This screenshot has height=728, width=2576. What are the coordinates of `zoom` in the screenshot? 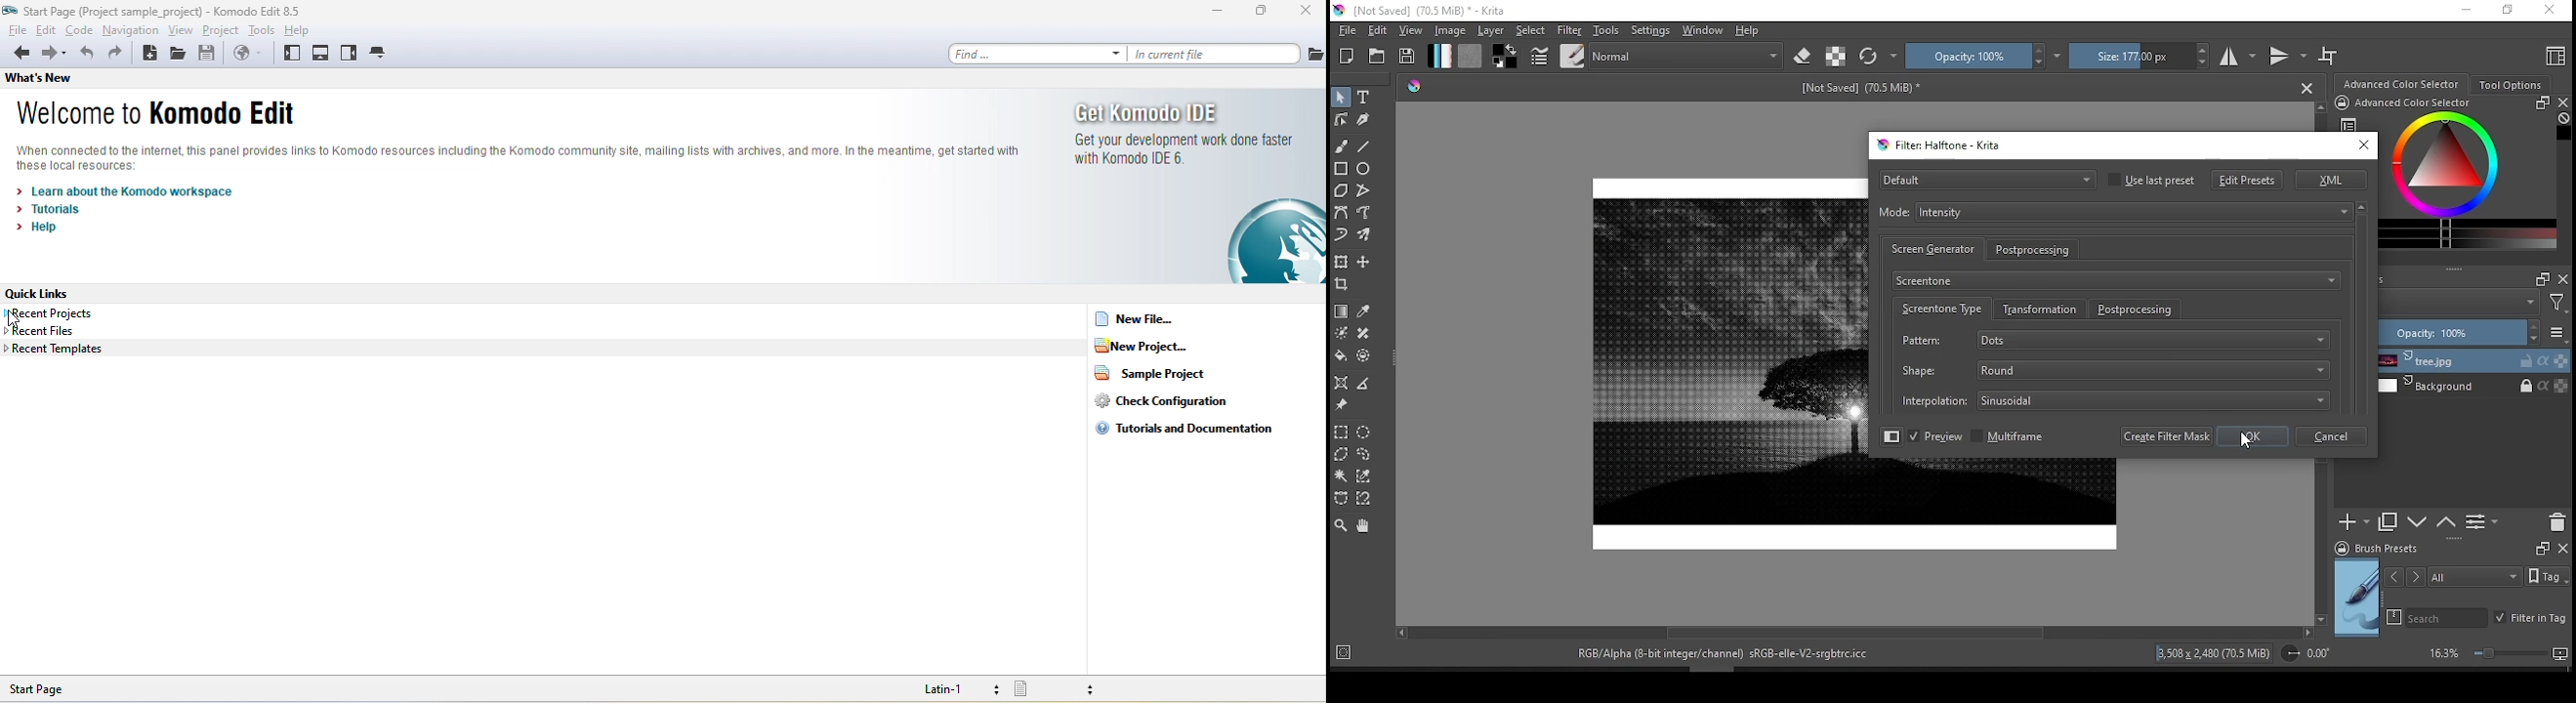 It's located at (2498, 655).